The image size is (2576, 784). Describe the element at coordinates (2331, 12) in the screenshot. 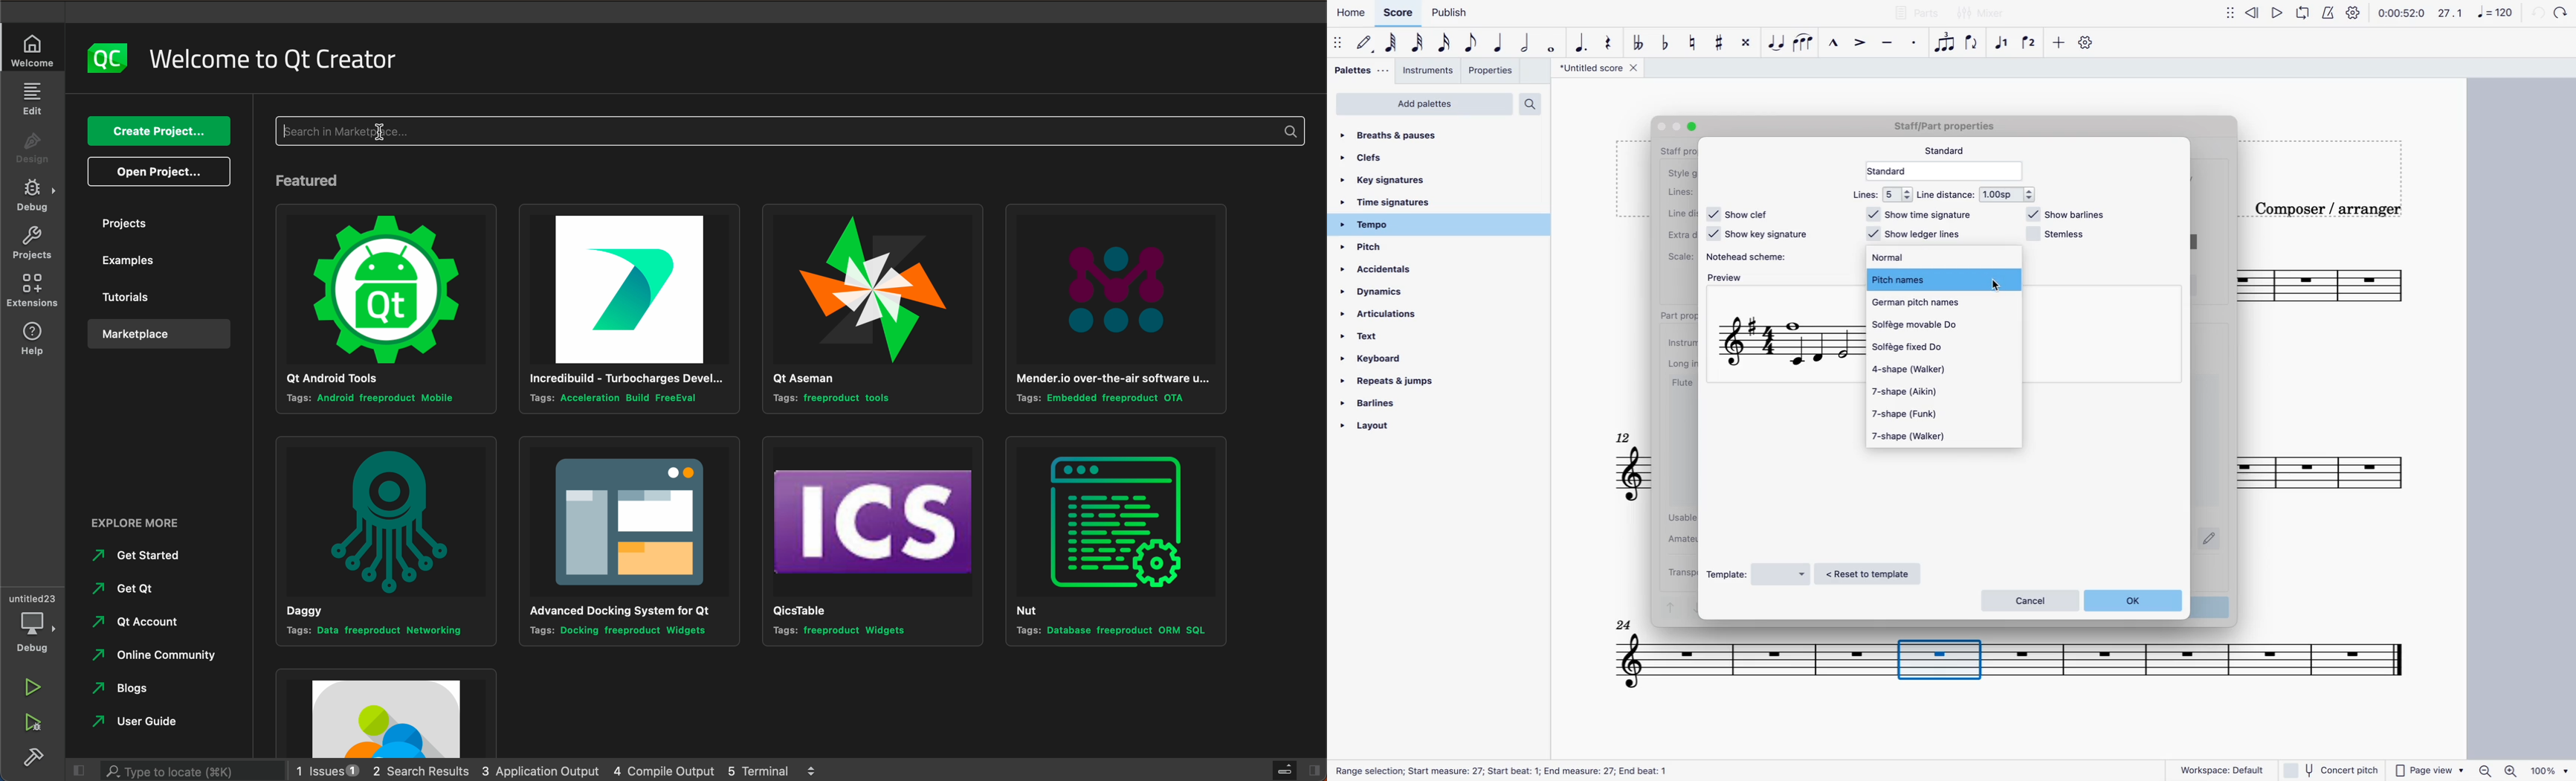

I see `metronome` at that location.